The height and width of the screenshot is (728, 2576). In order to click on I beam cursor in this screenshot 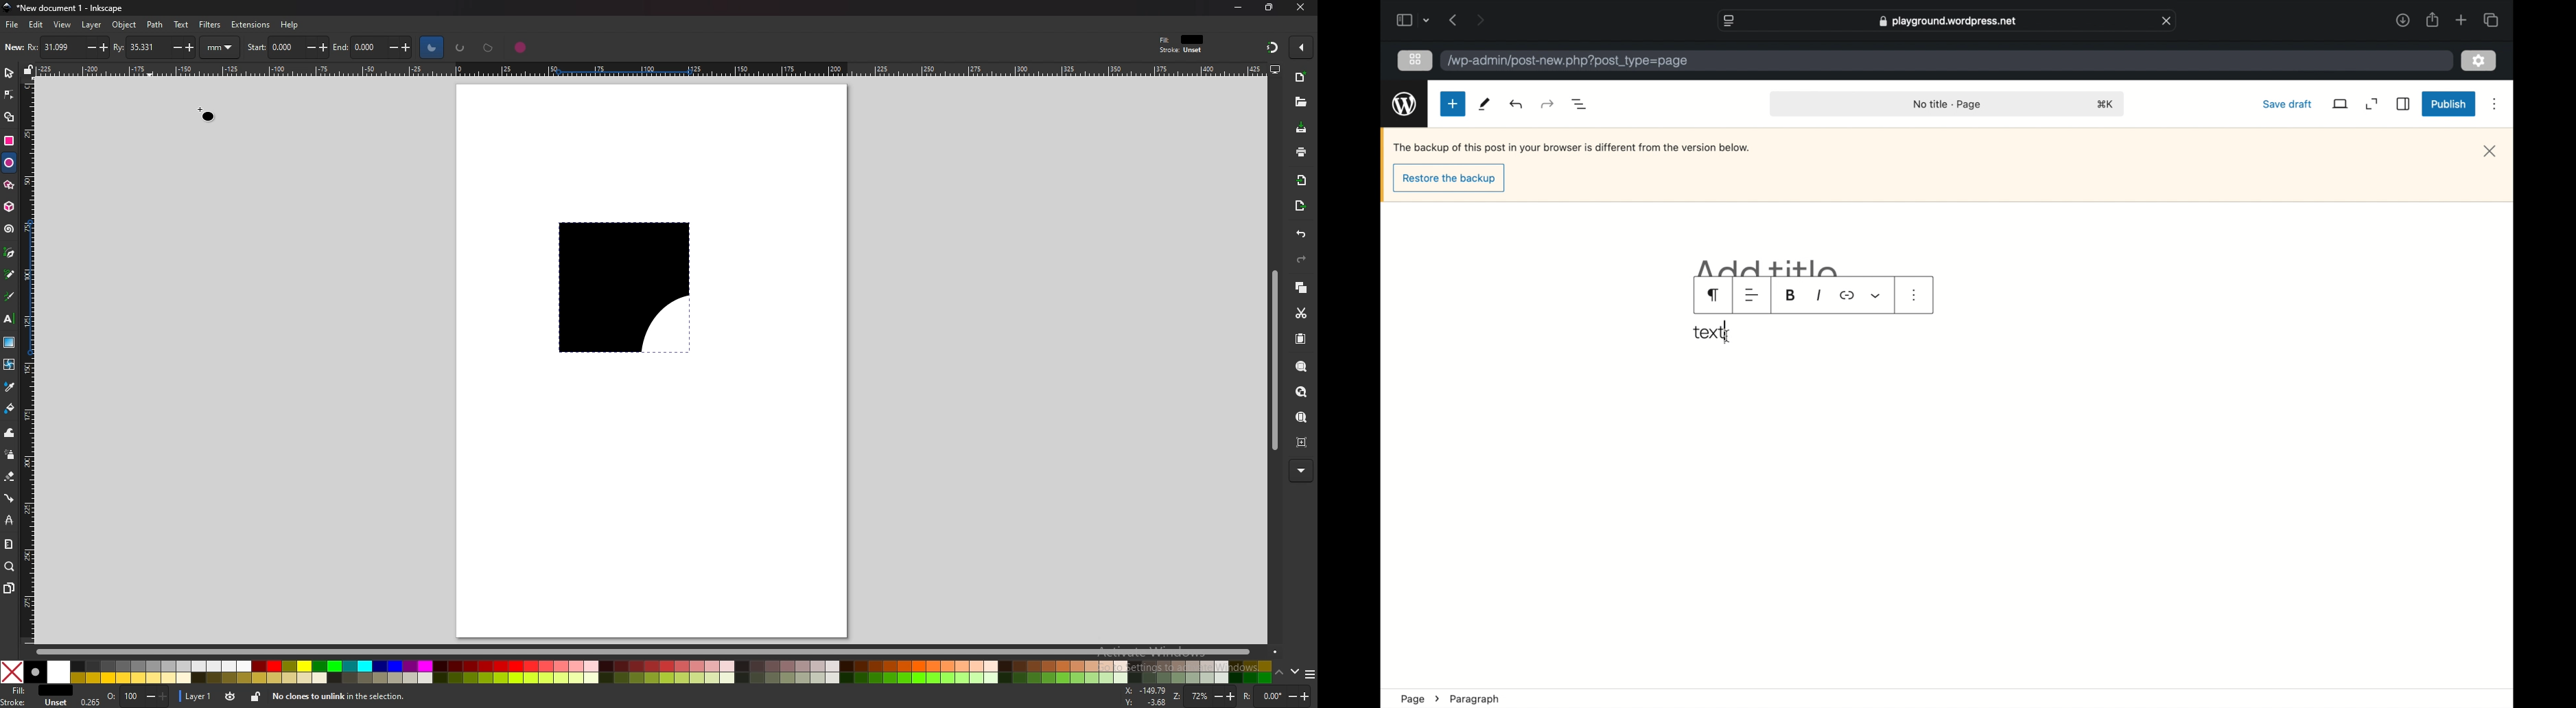, I will do `click(1725, 336)`.